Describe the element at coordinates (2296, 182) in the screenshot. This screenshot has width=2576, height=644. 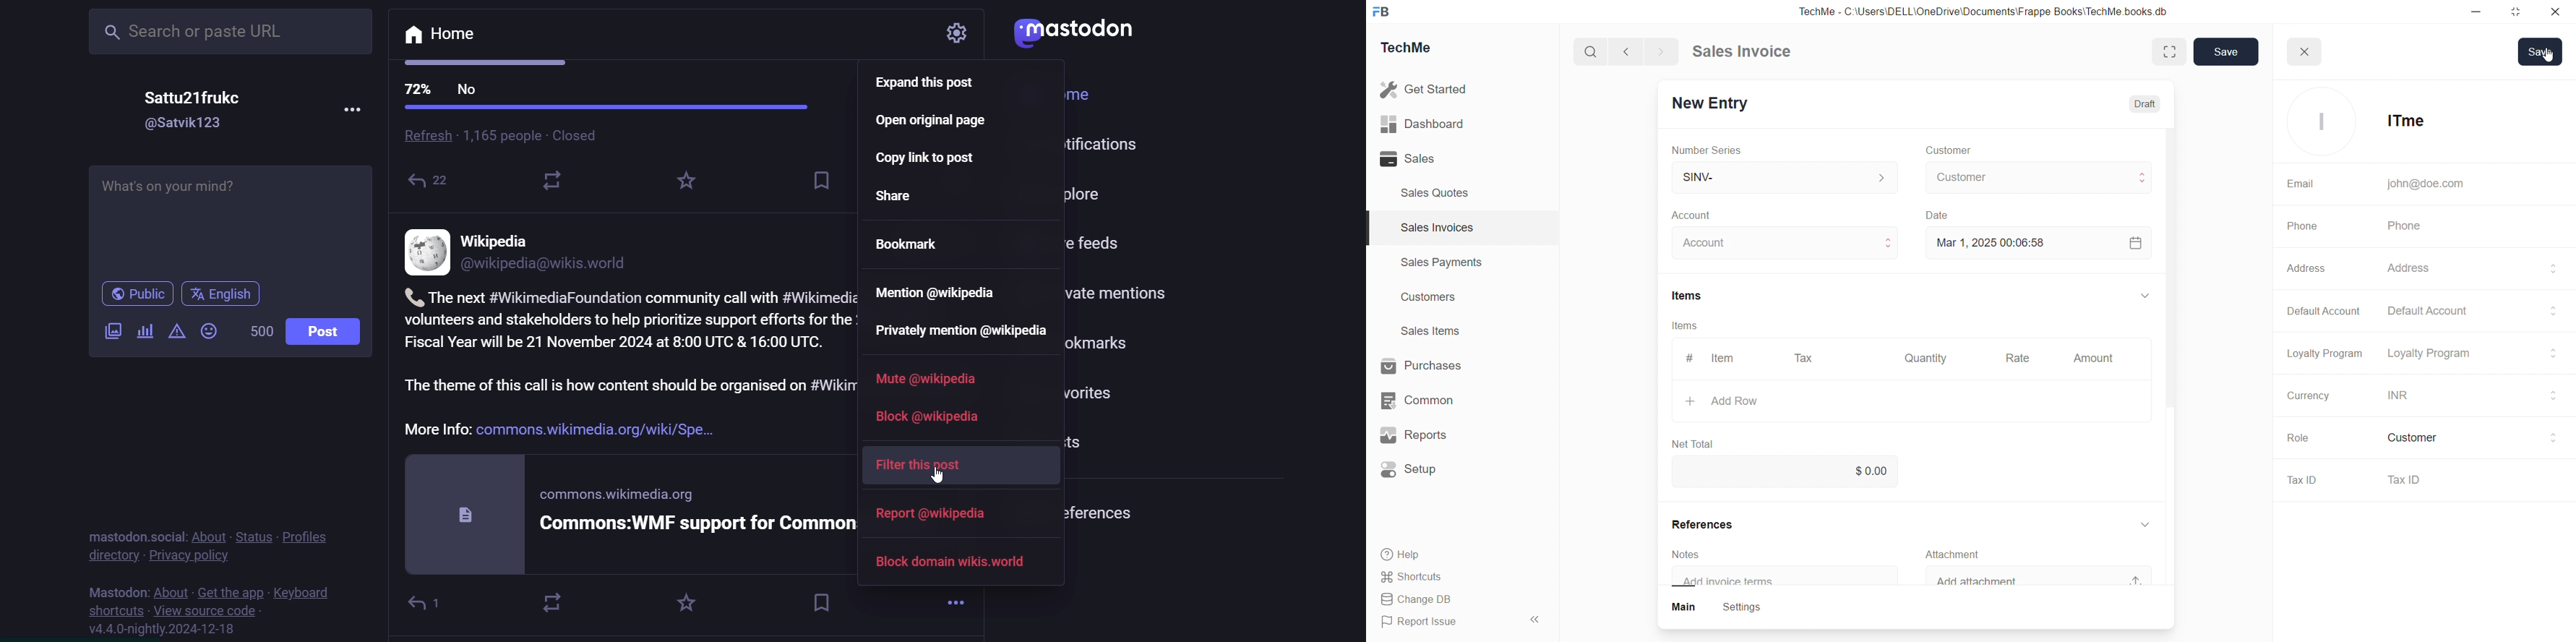
I see `Email` at that location.